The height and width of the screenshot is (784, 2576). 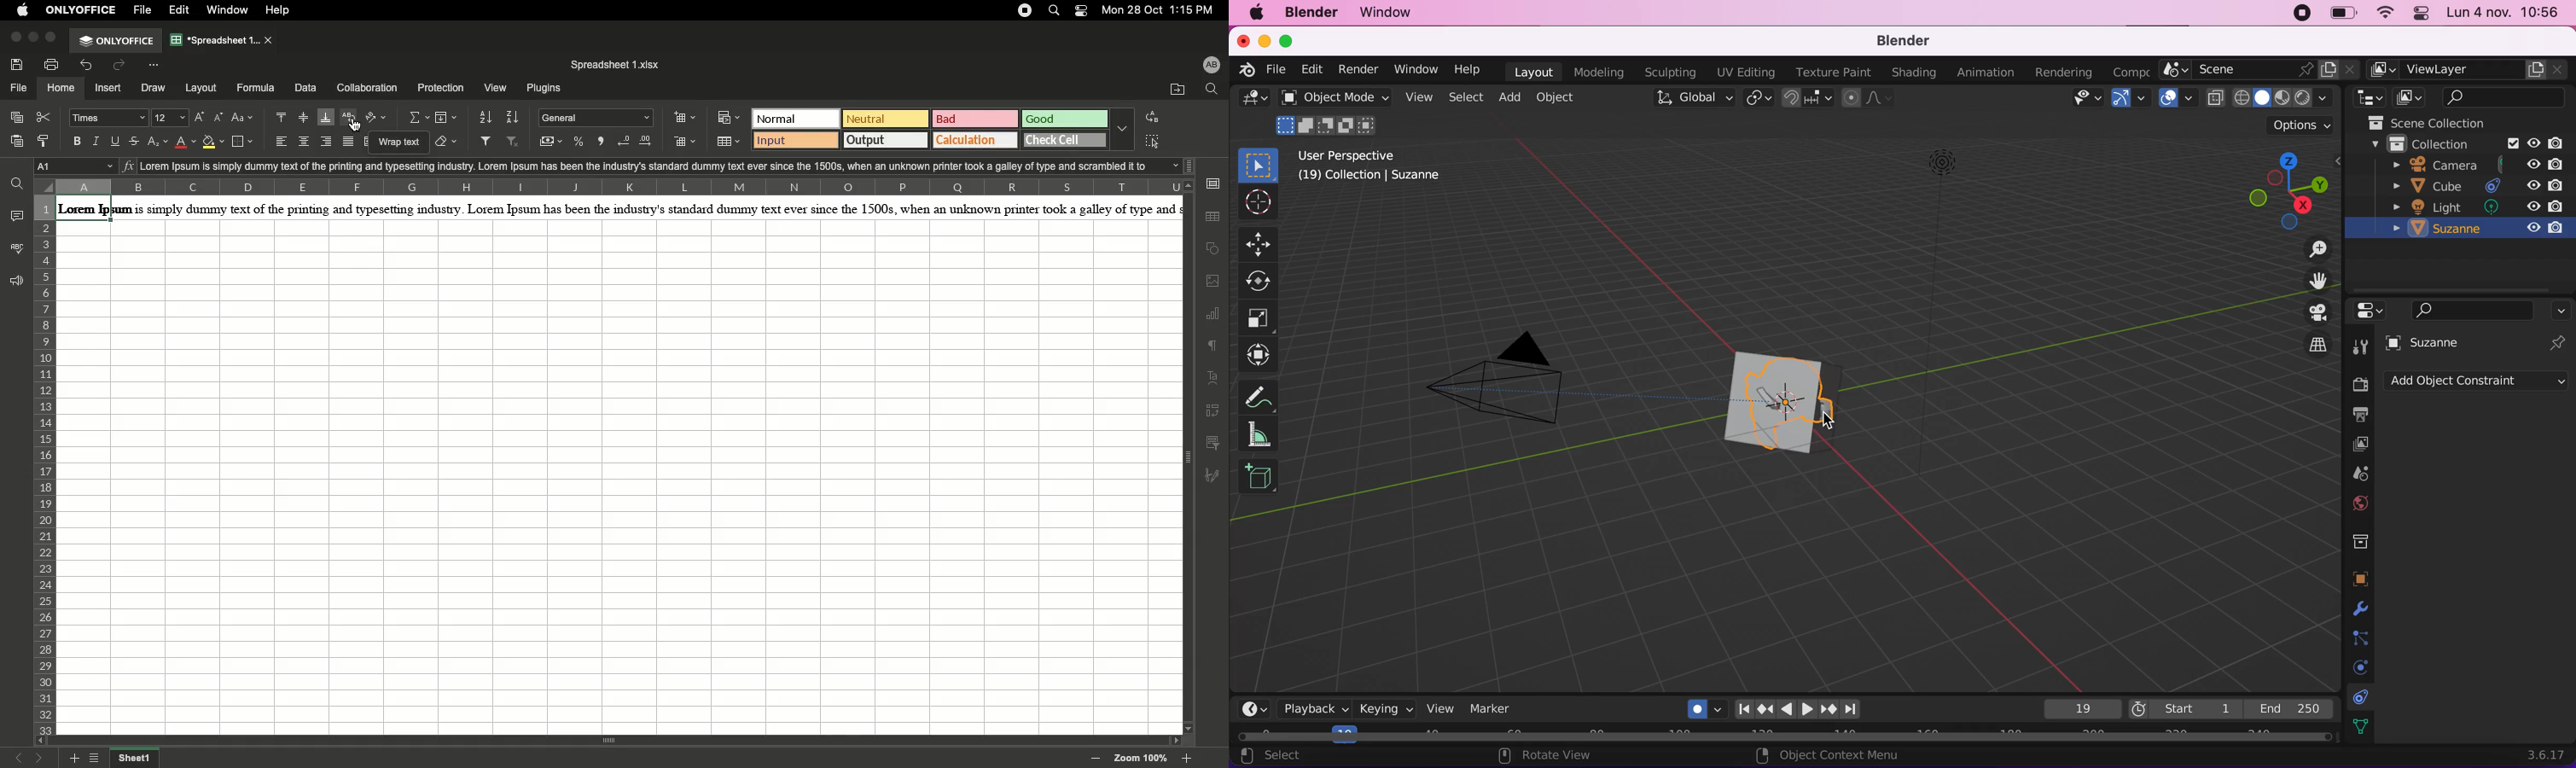 What do you see at coordinates (1055, 10) in the screenshot?
I see `Search` at bounding box center [1055, 10].